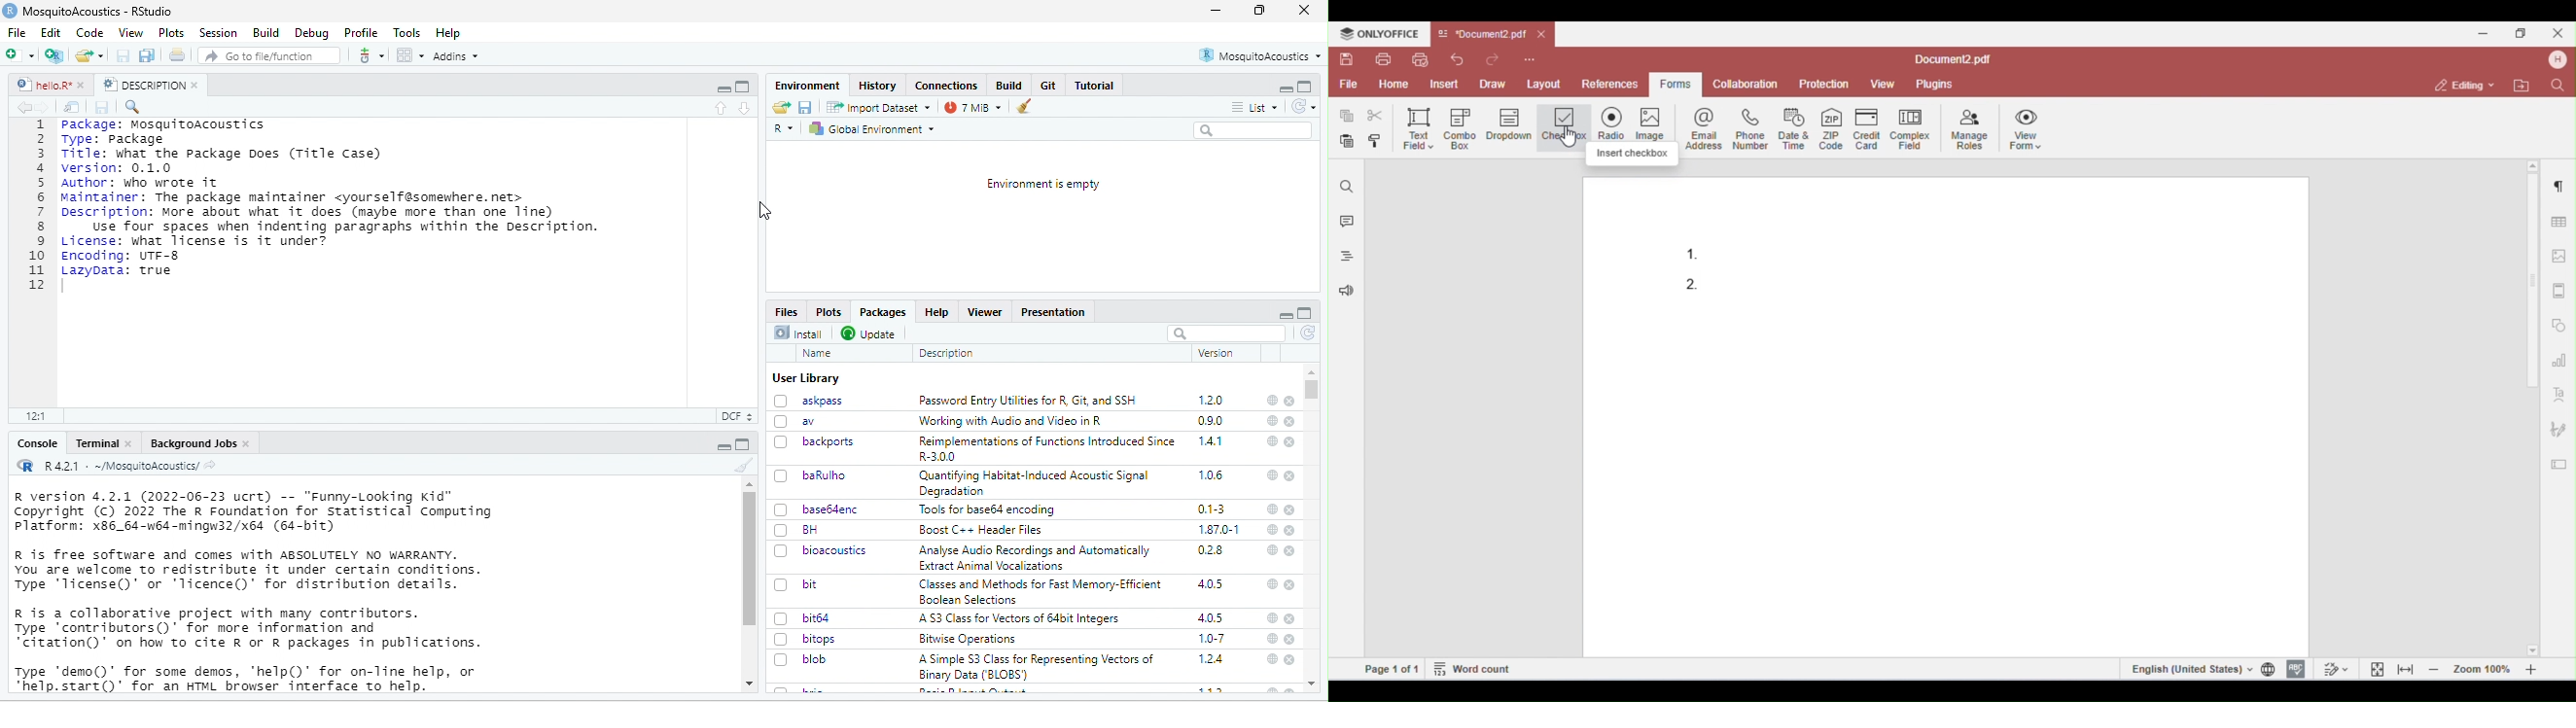 Image resolution: width=2576 pixels, height=728 pixels. Describe the element at coordinates (1255, 106) in the screenshot. I see `List` at that location.